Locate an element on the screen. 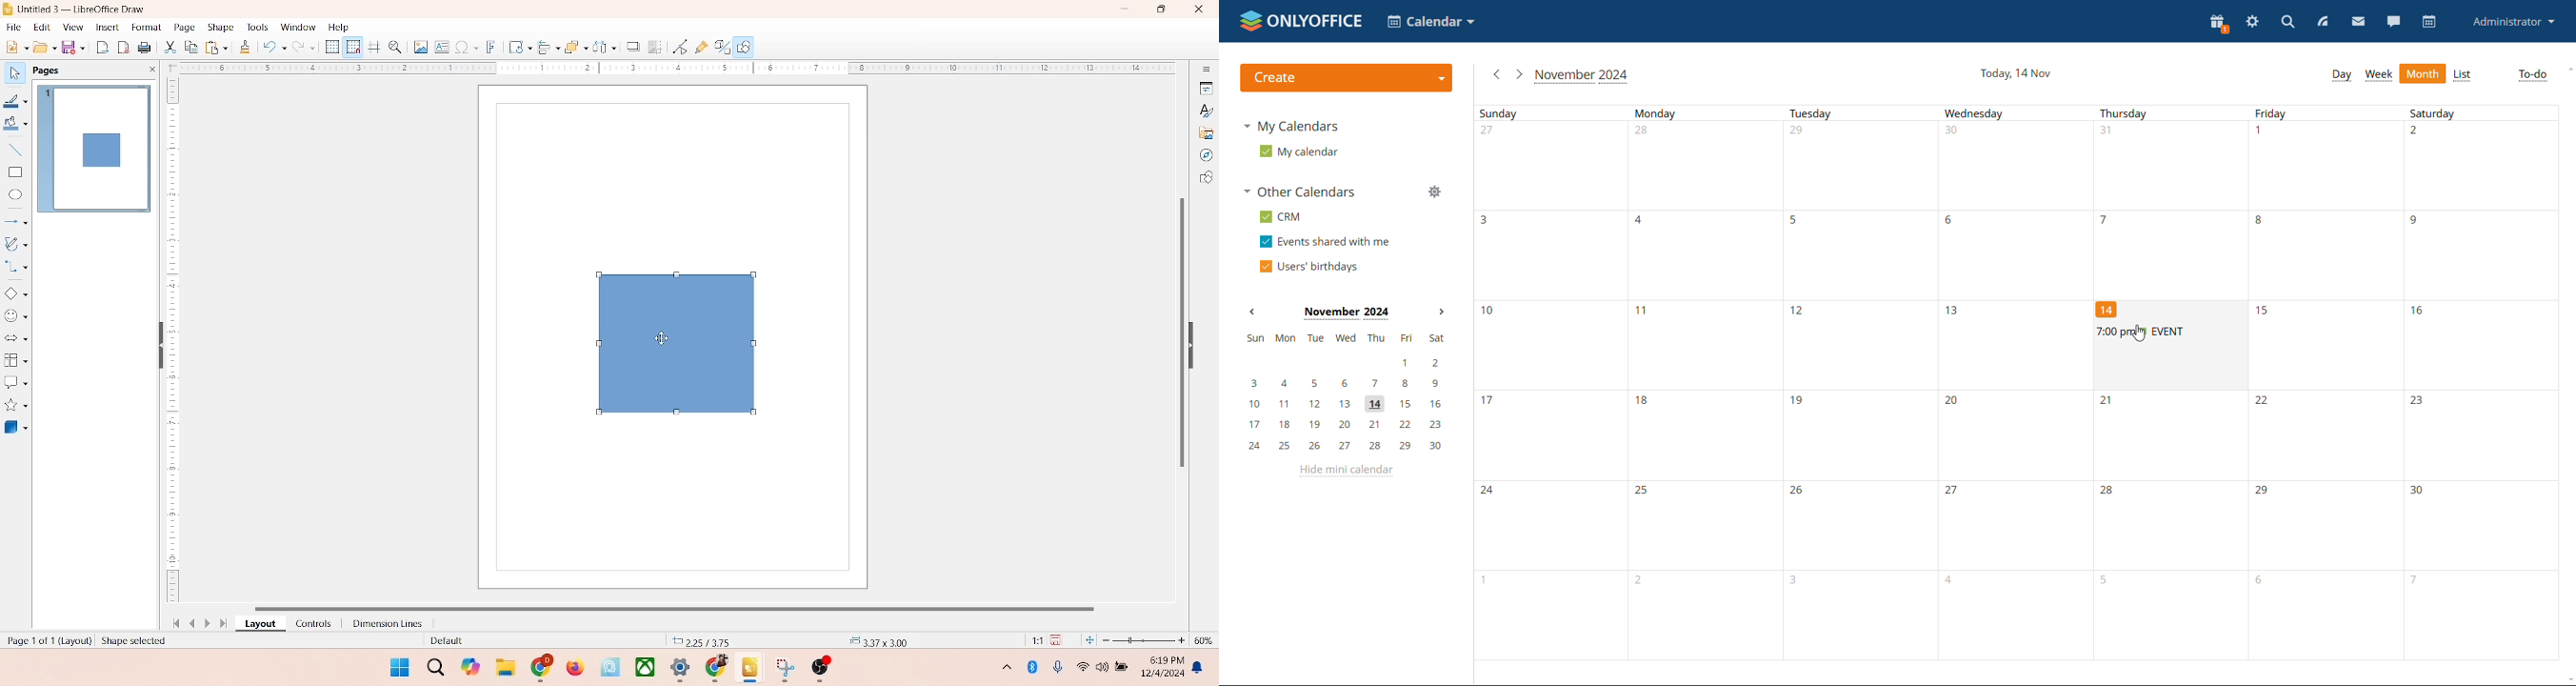  image is located at coordinates (418, 47).